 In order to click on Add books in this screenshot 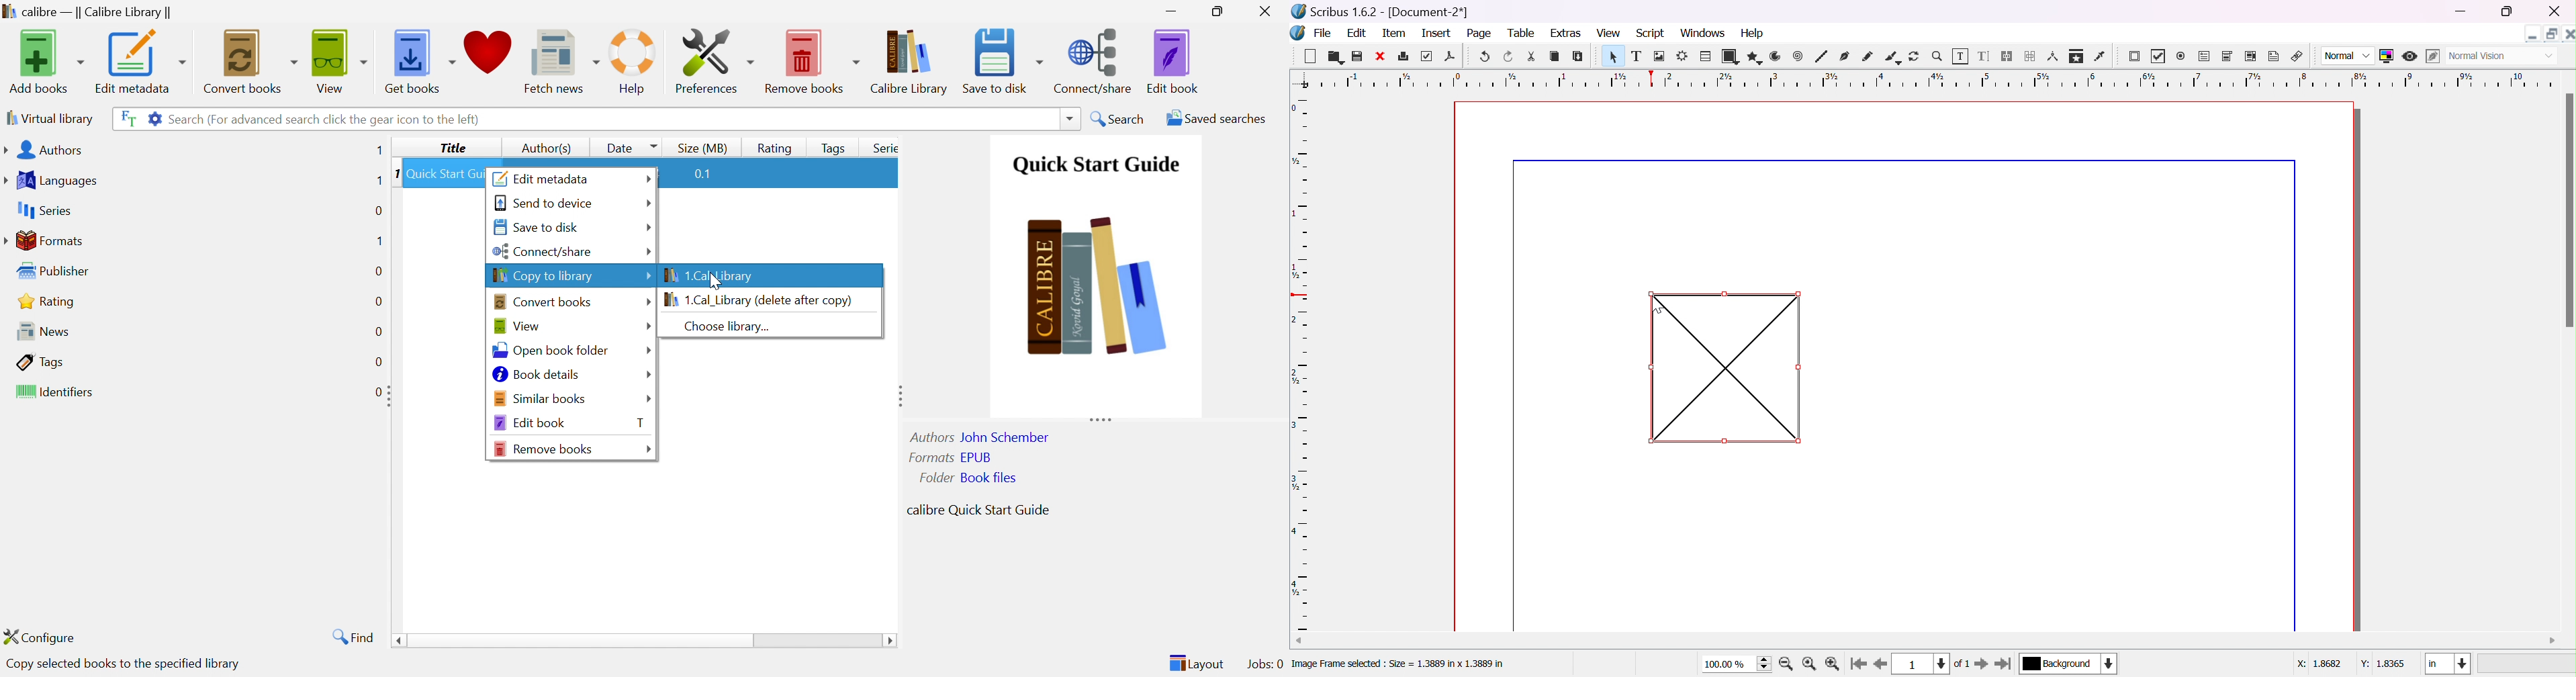, I will do `click(46, 60)`.